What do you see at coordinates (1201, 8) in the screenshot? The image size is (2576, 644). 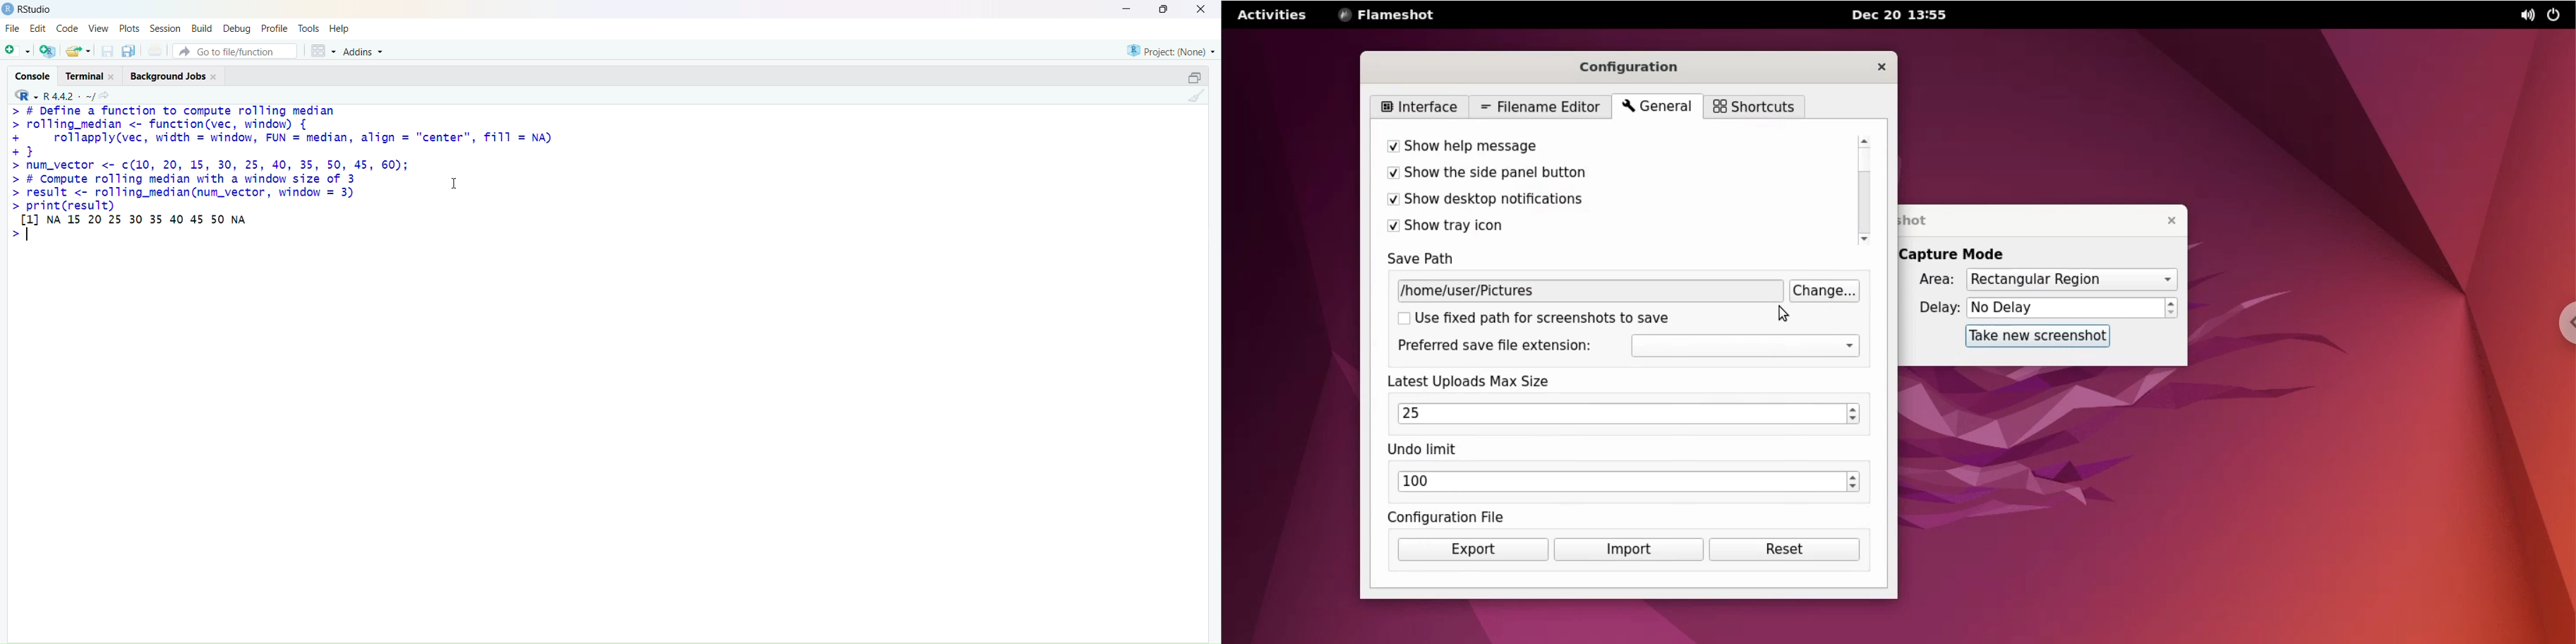 I see `close` at bounding box center [1201, 8].